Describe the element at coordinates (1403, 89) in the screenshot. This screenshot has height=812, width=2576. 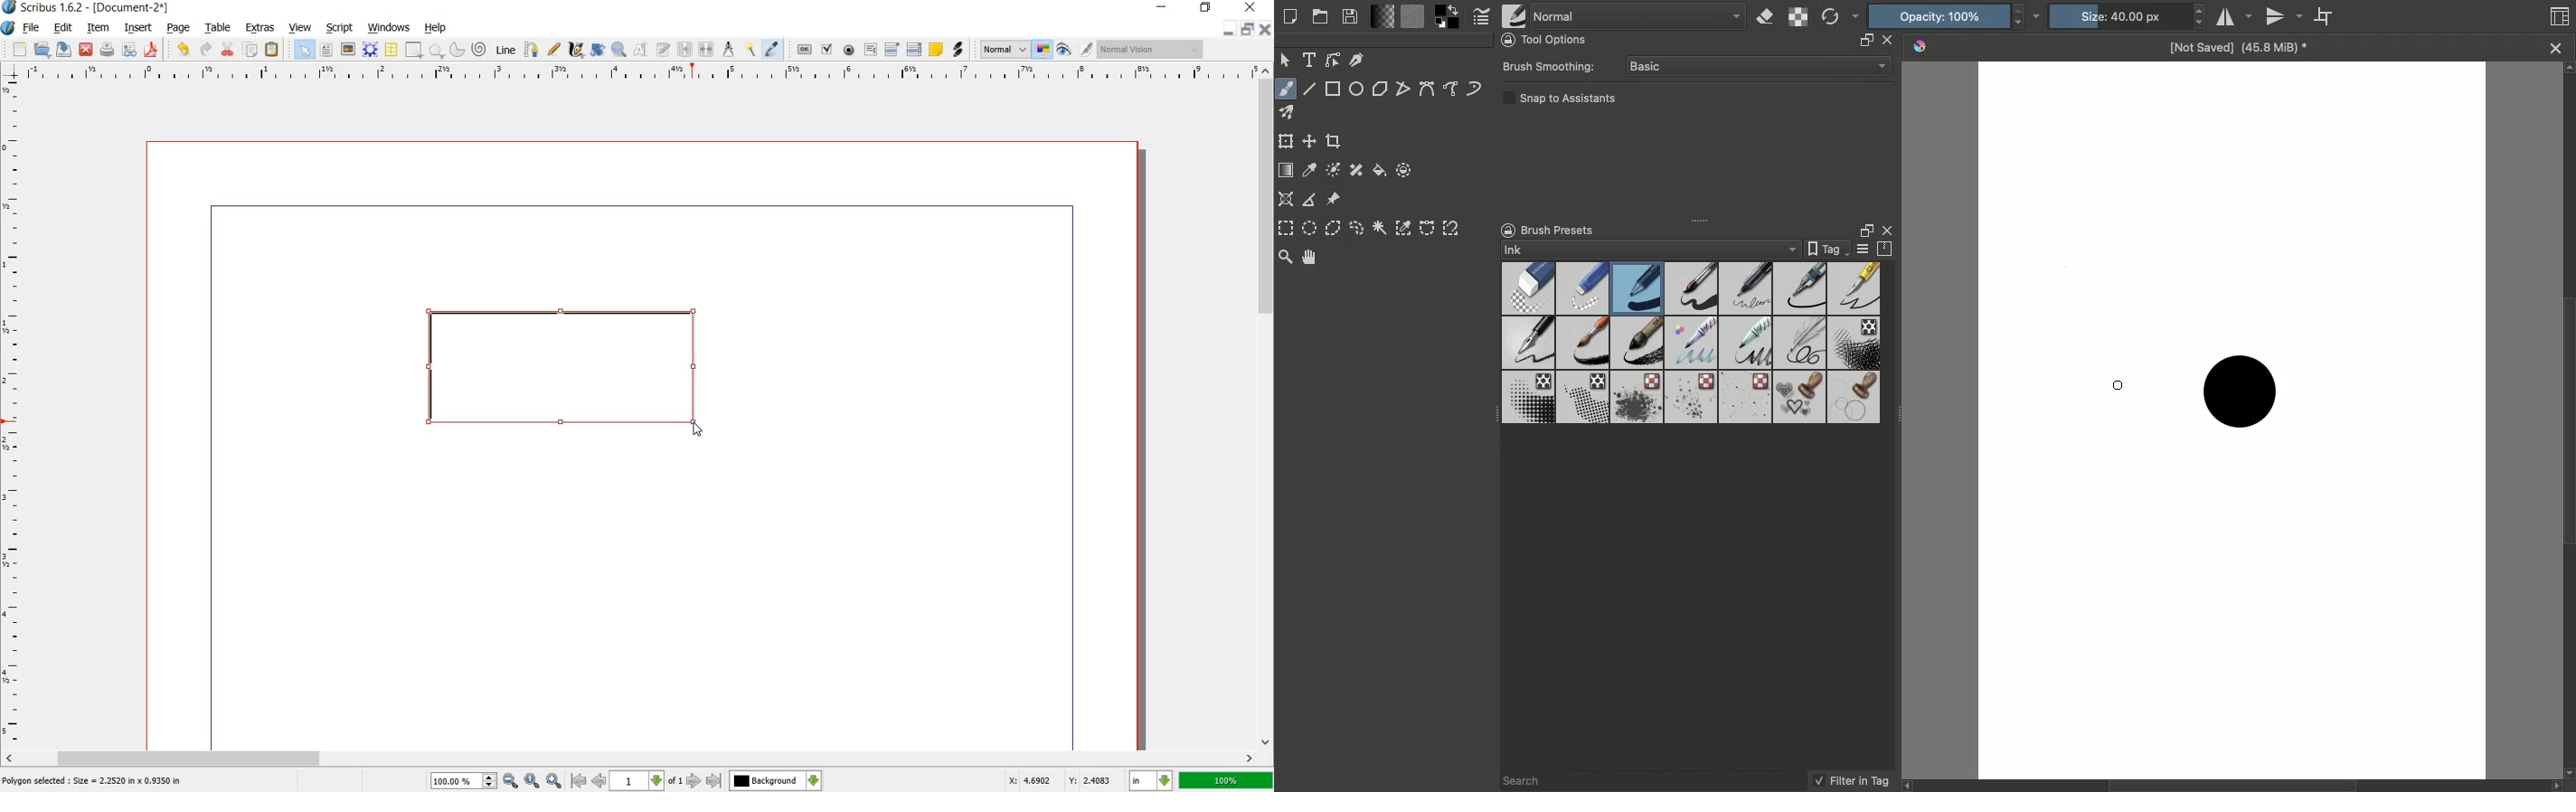
I see `Polyline` at that location.